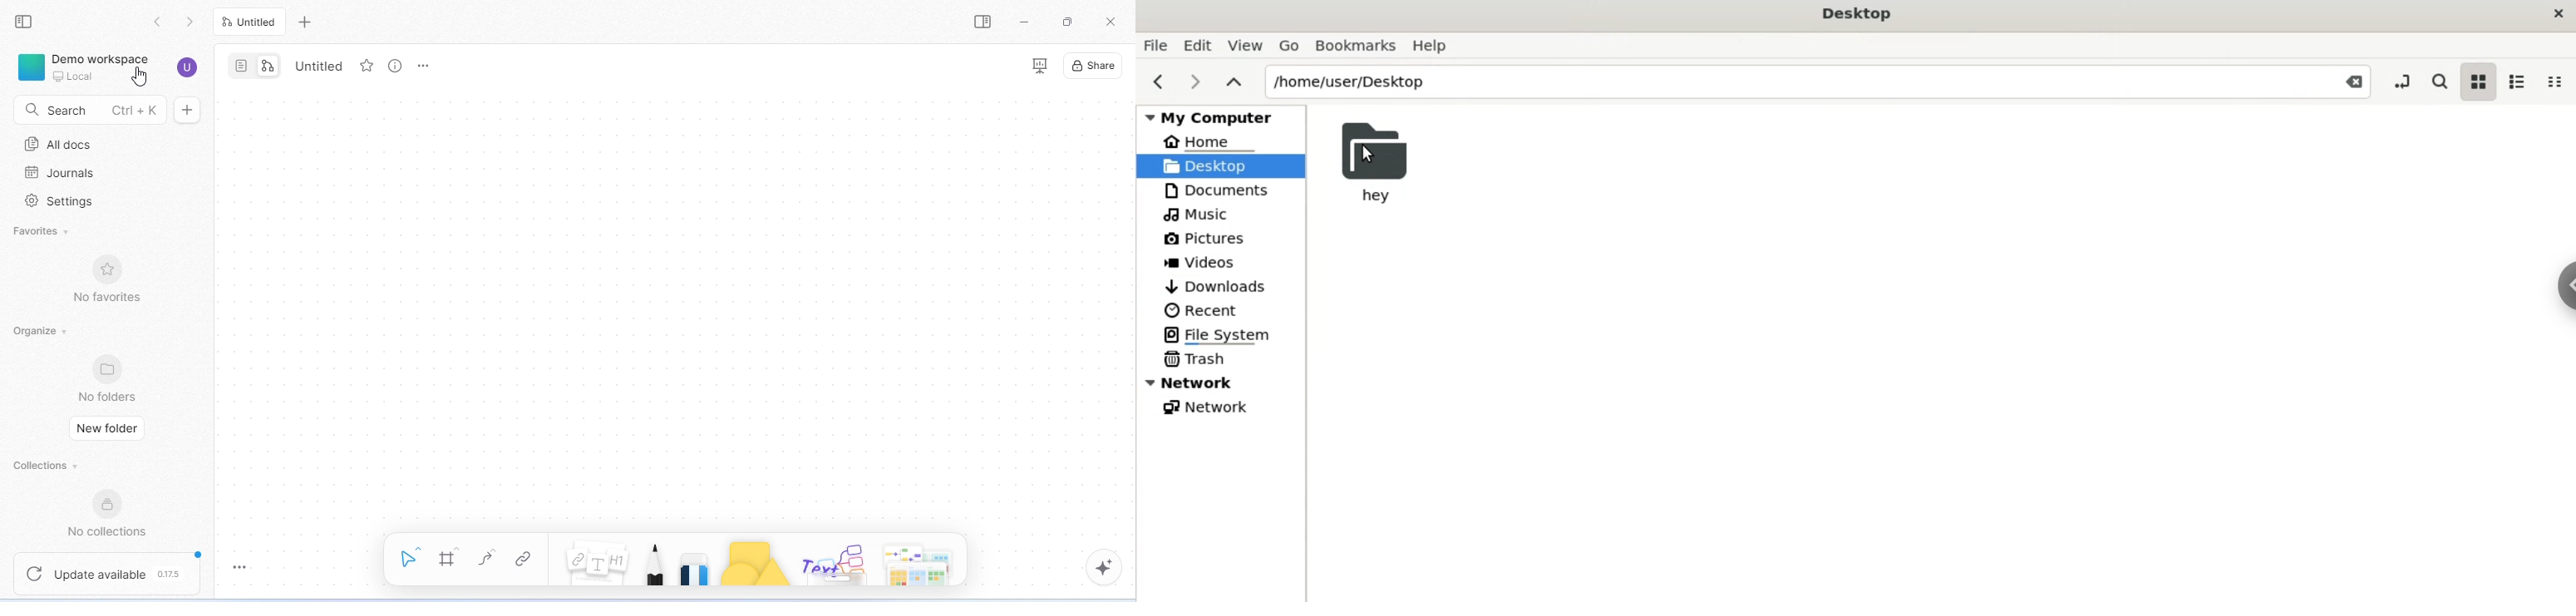 Image resolution: width=2576 pixels, height=616 pixels. Describe the element at coordinates (1357, 46) in the screenshot. I see `bookmarks` at that location.